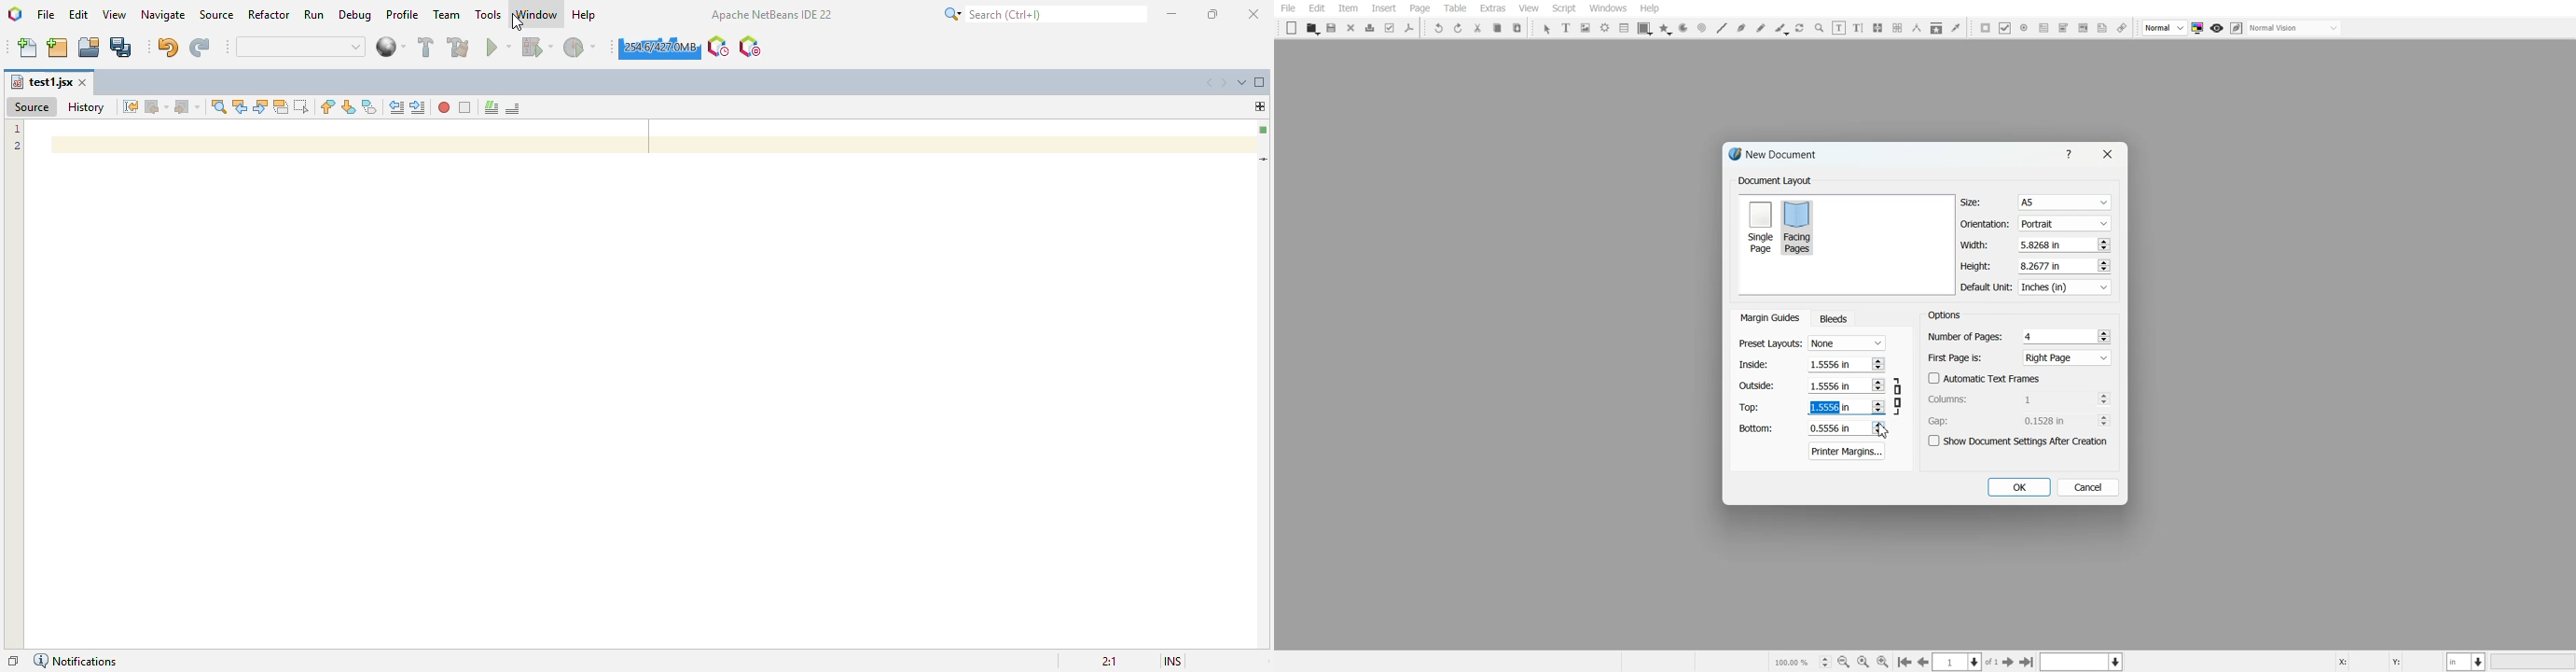  What do you see at coordinates (1701, 28) in the screenshot?
I see `Spiral` at bounding box center [1701, 28].